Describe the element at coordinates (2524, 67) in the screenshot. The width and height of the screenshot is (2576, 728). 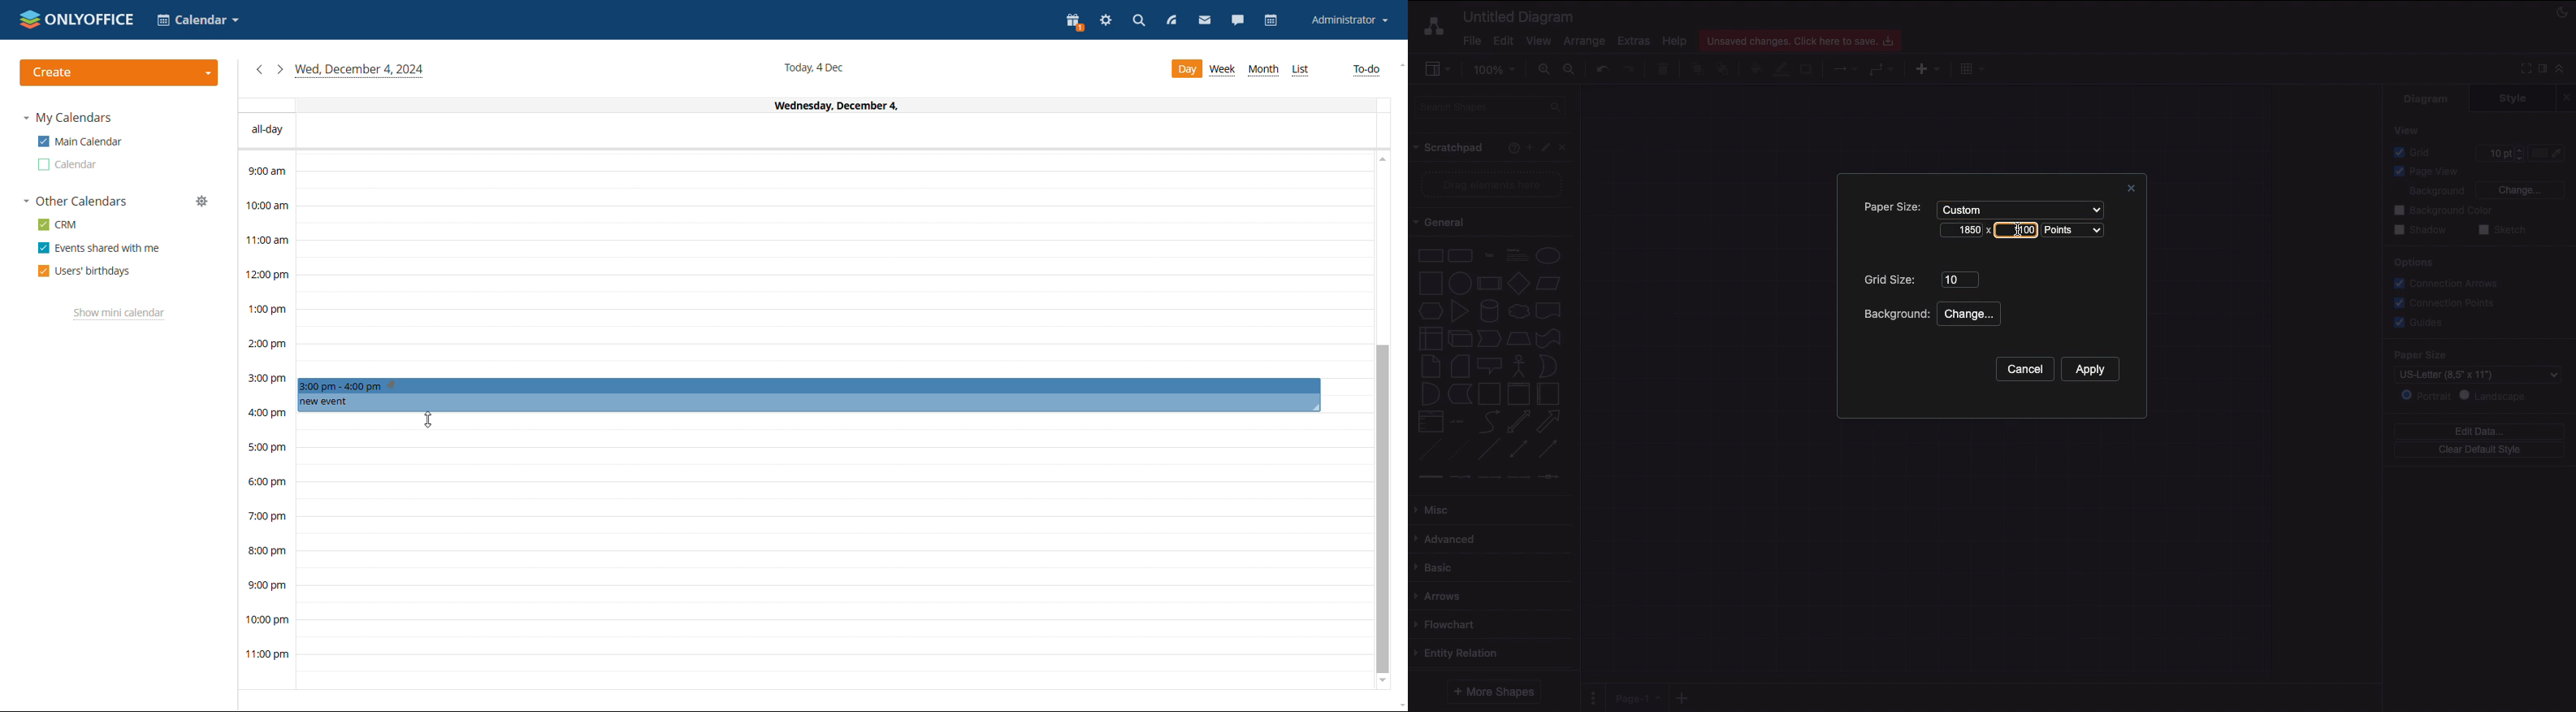
I see `Full screen` at that location.